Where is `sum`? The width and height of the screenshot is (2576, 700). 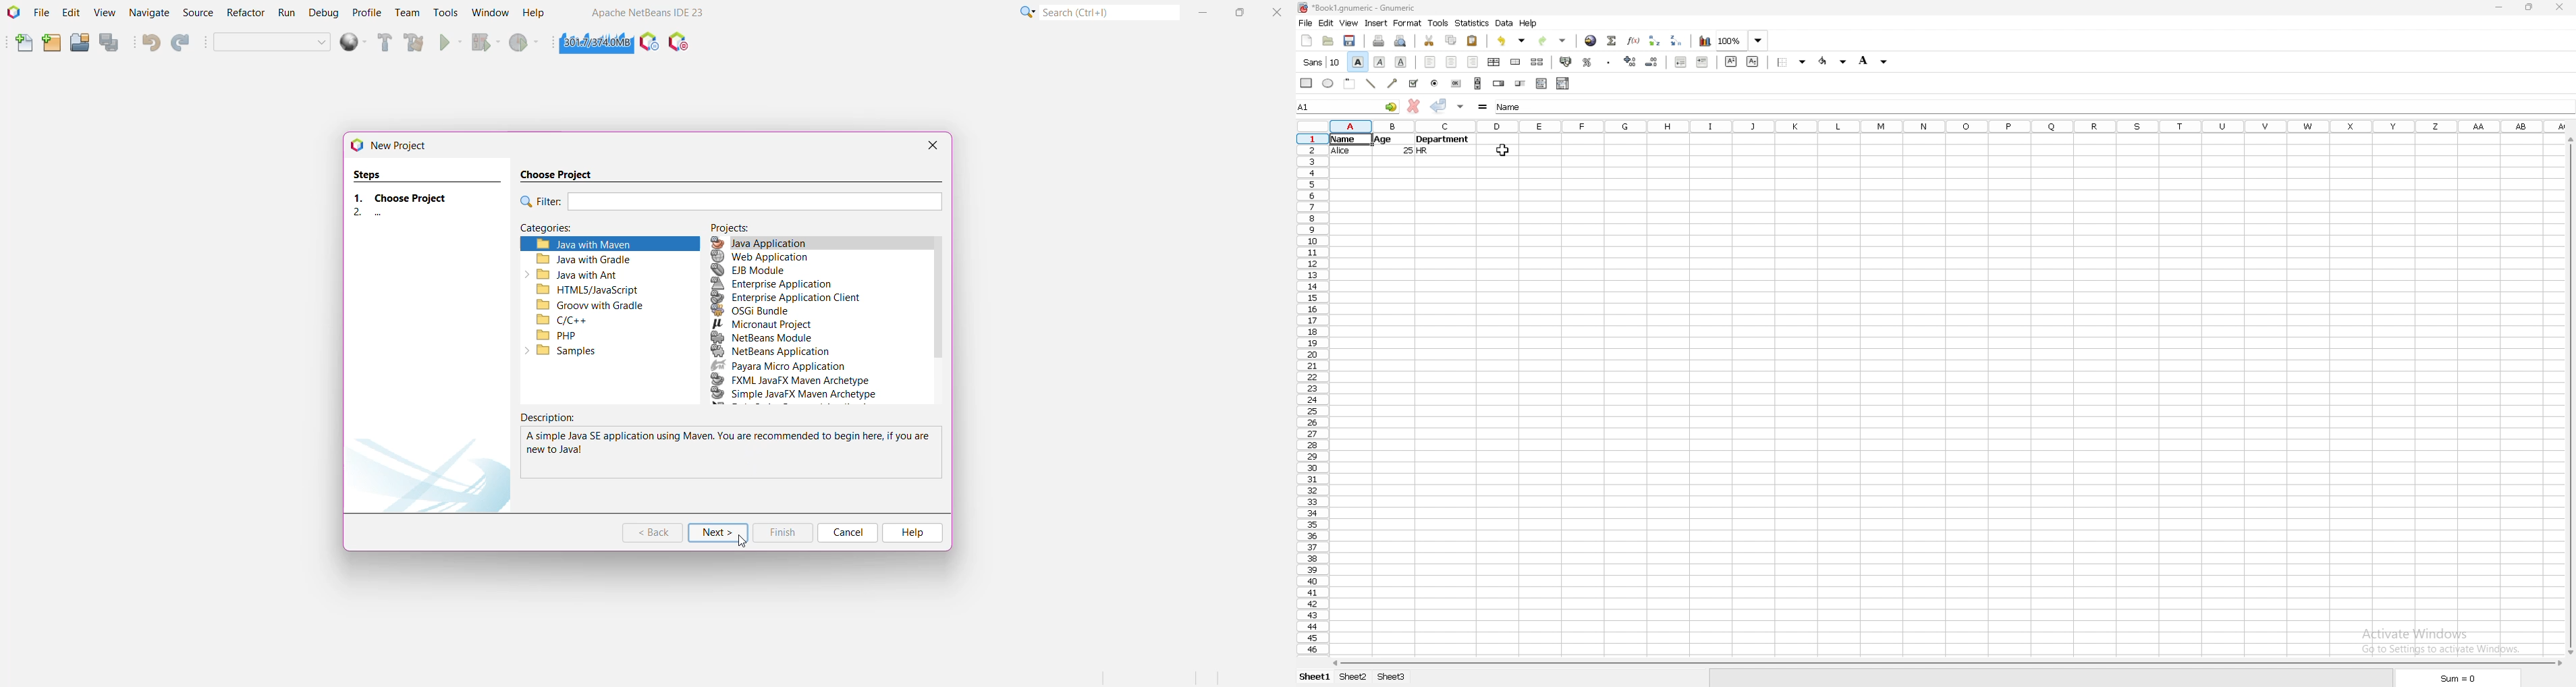 sum is located at coordinates (2459, 679).